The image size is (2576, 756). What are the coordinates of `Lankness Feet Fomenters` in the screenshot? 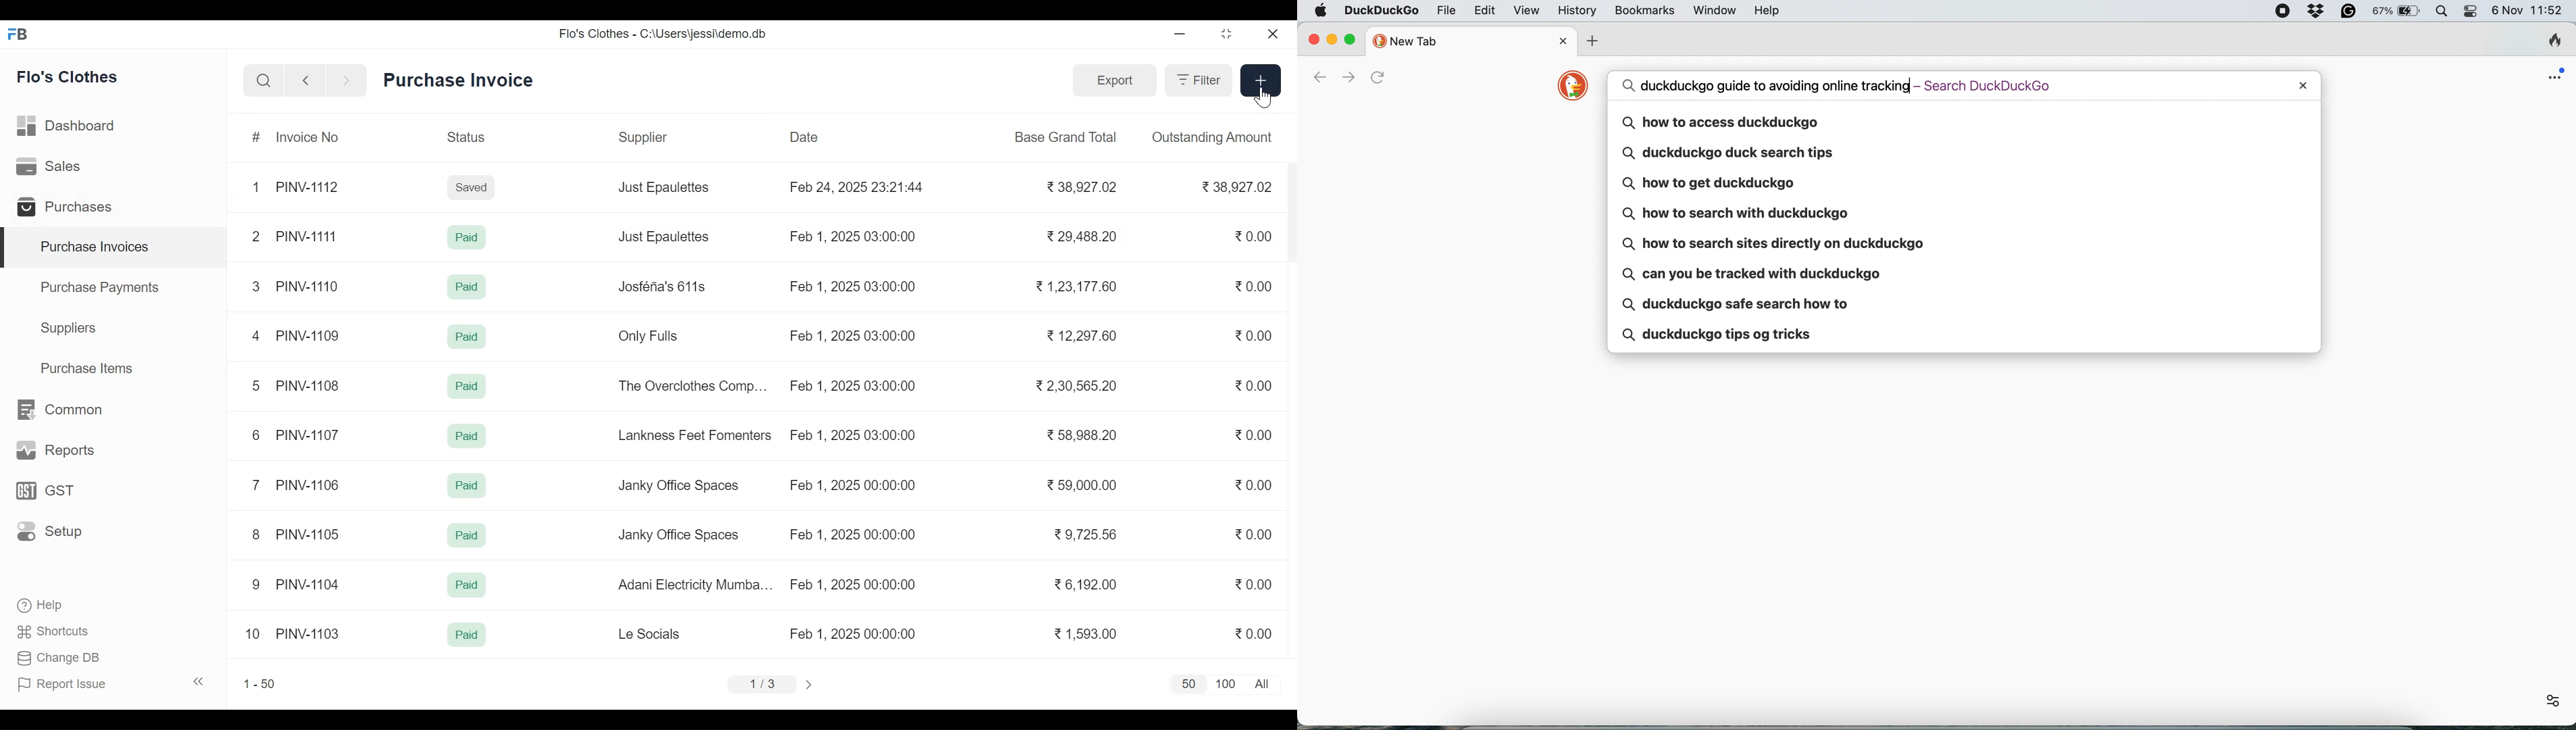 It's located at (695, 435).